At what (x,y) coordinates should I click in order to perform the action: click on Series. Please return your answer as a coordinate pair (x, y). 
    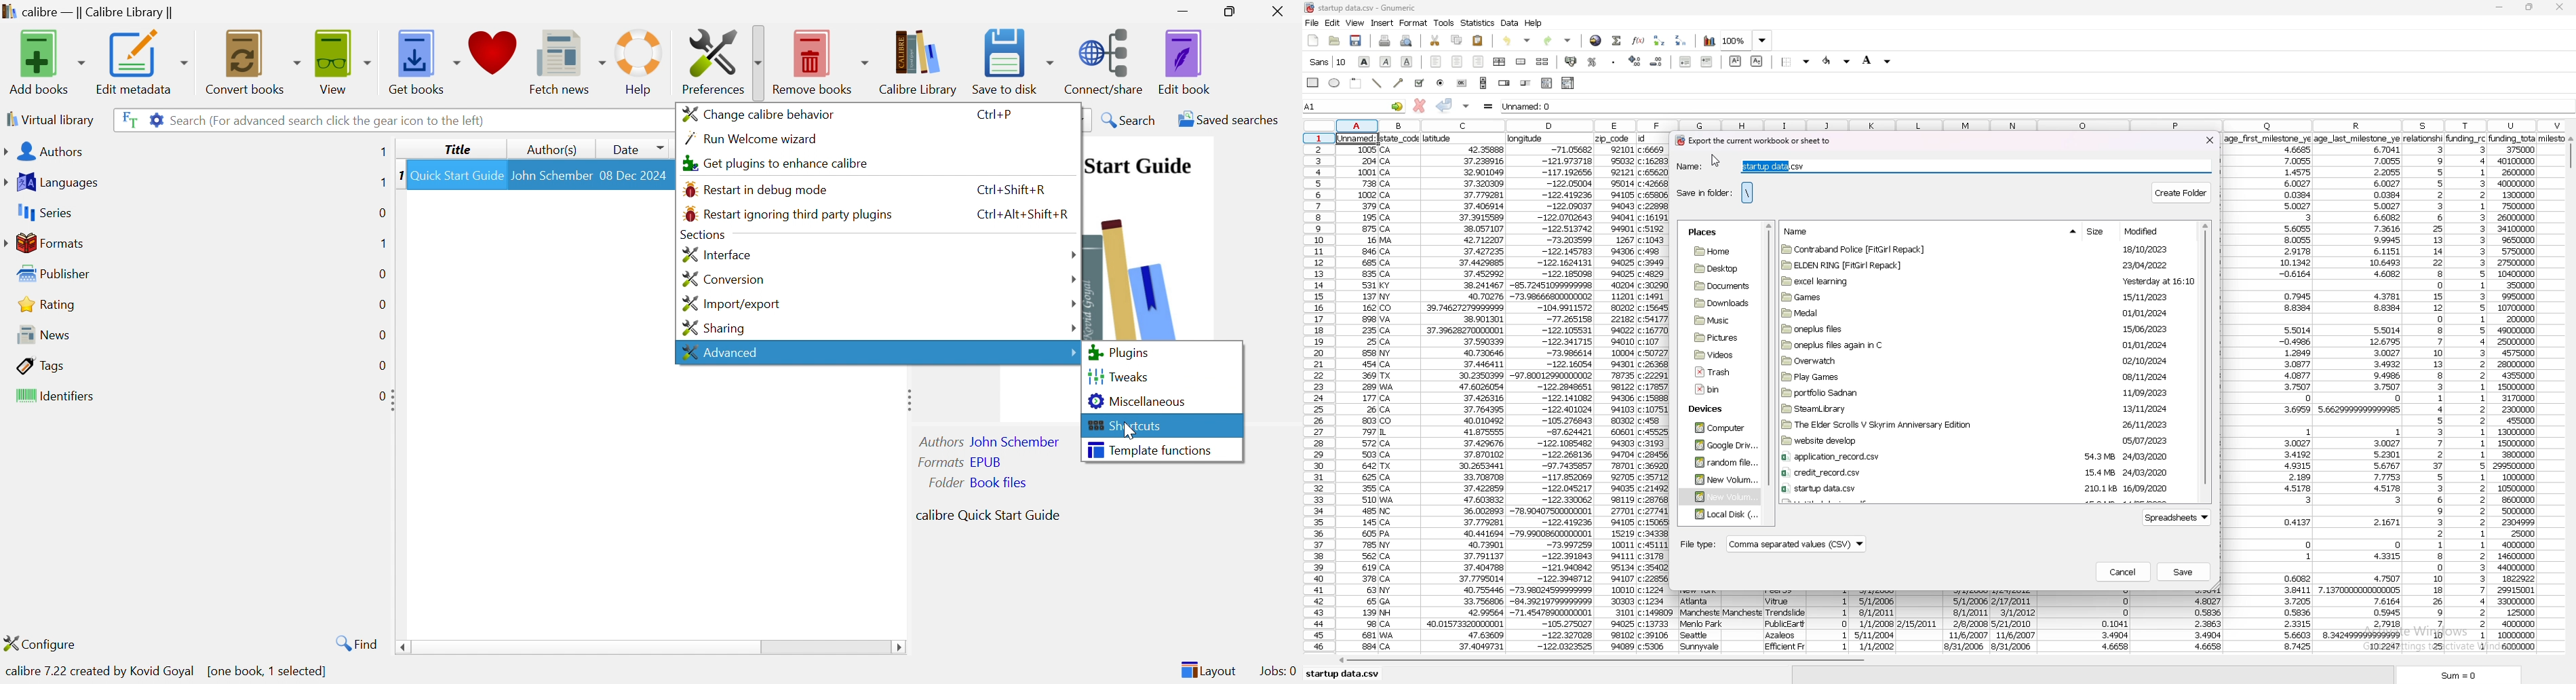
    Looking at the image, I should click on (43, 213).